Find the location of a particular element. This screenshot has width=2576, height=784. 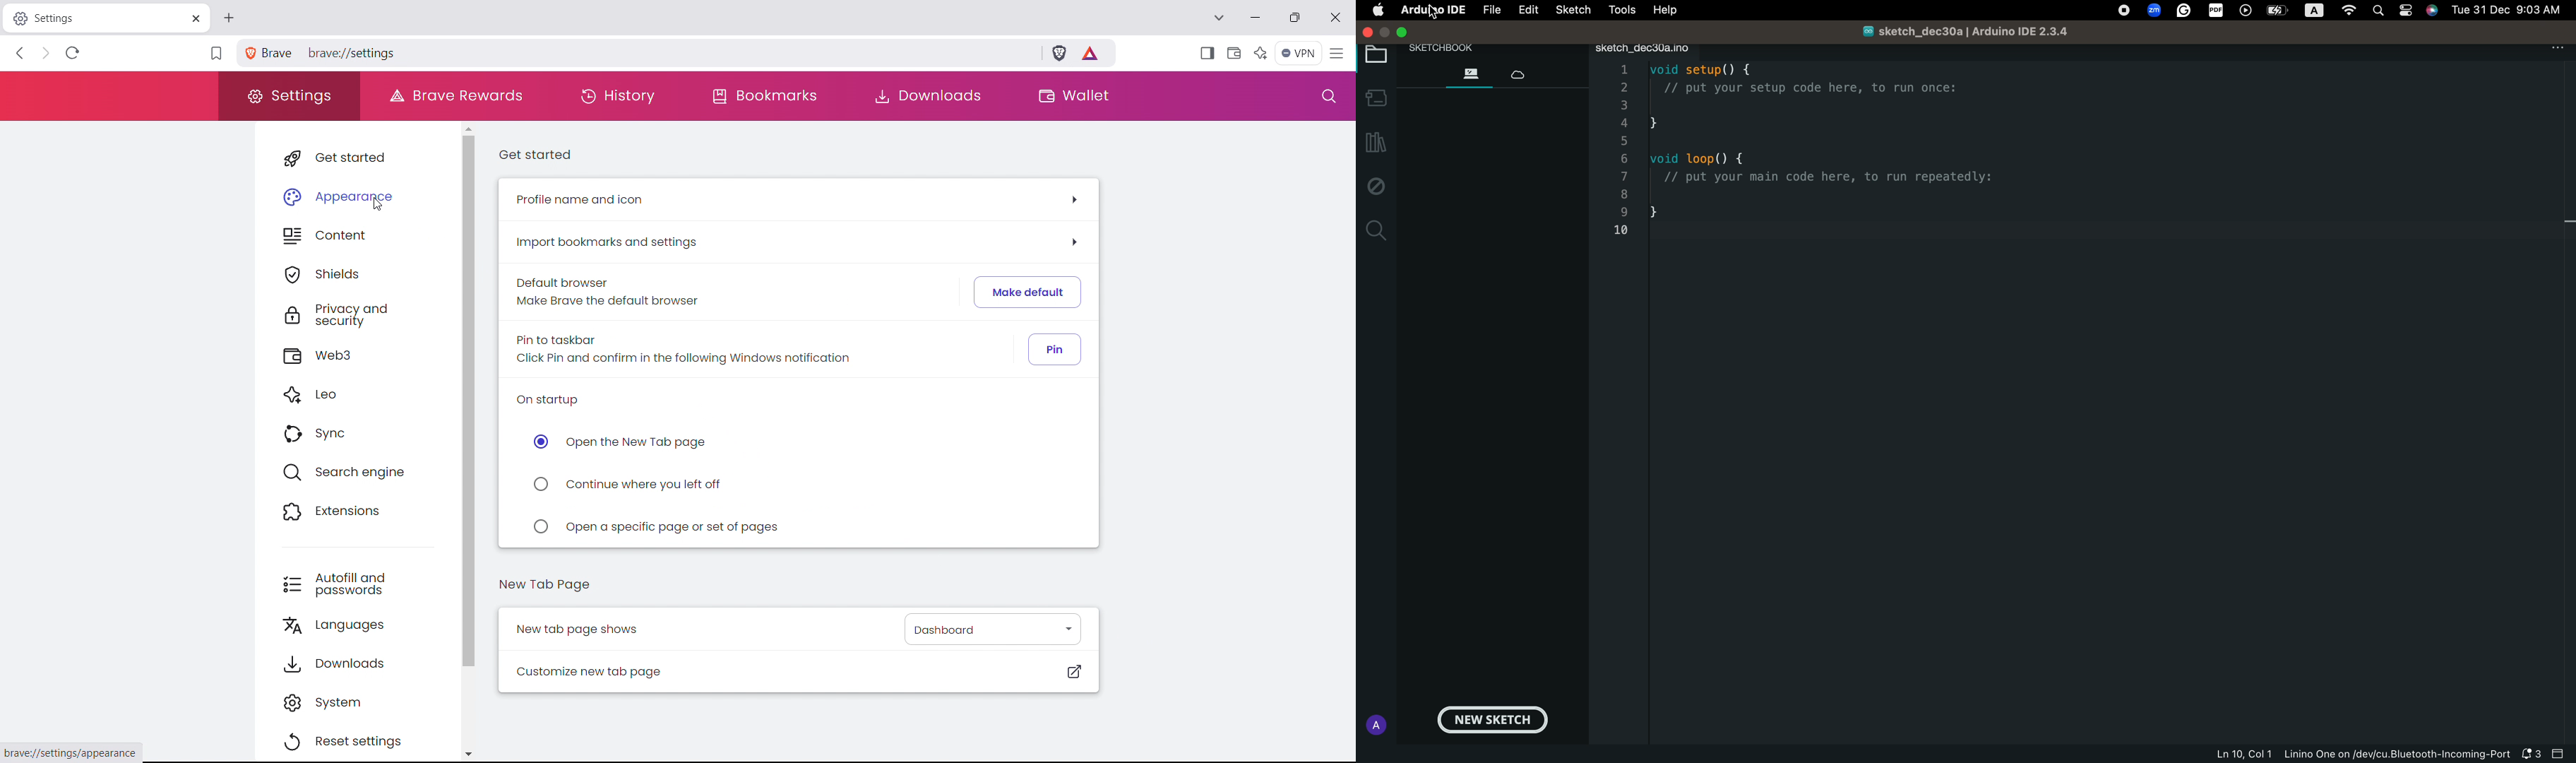

open new tab is located at coordinates (229, 19).